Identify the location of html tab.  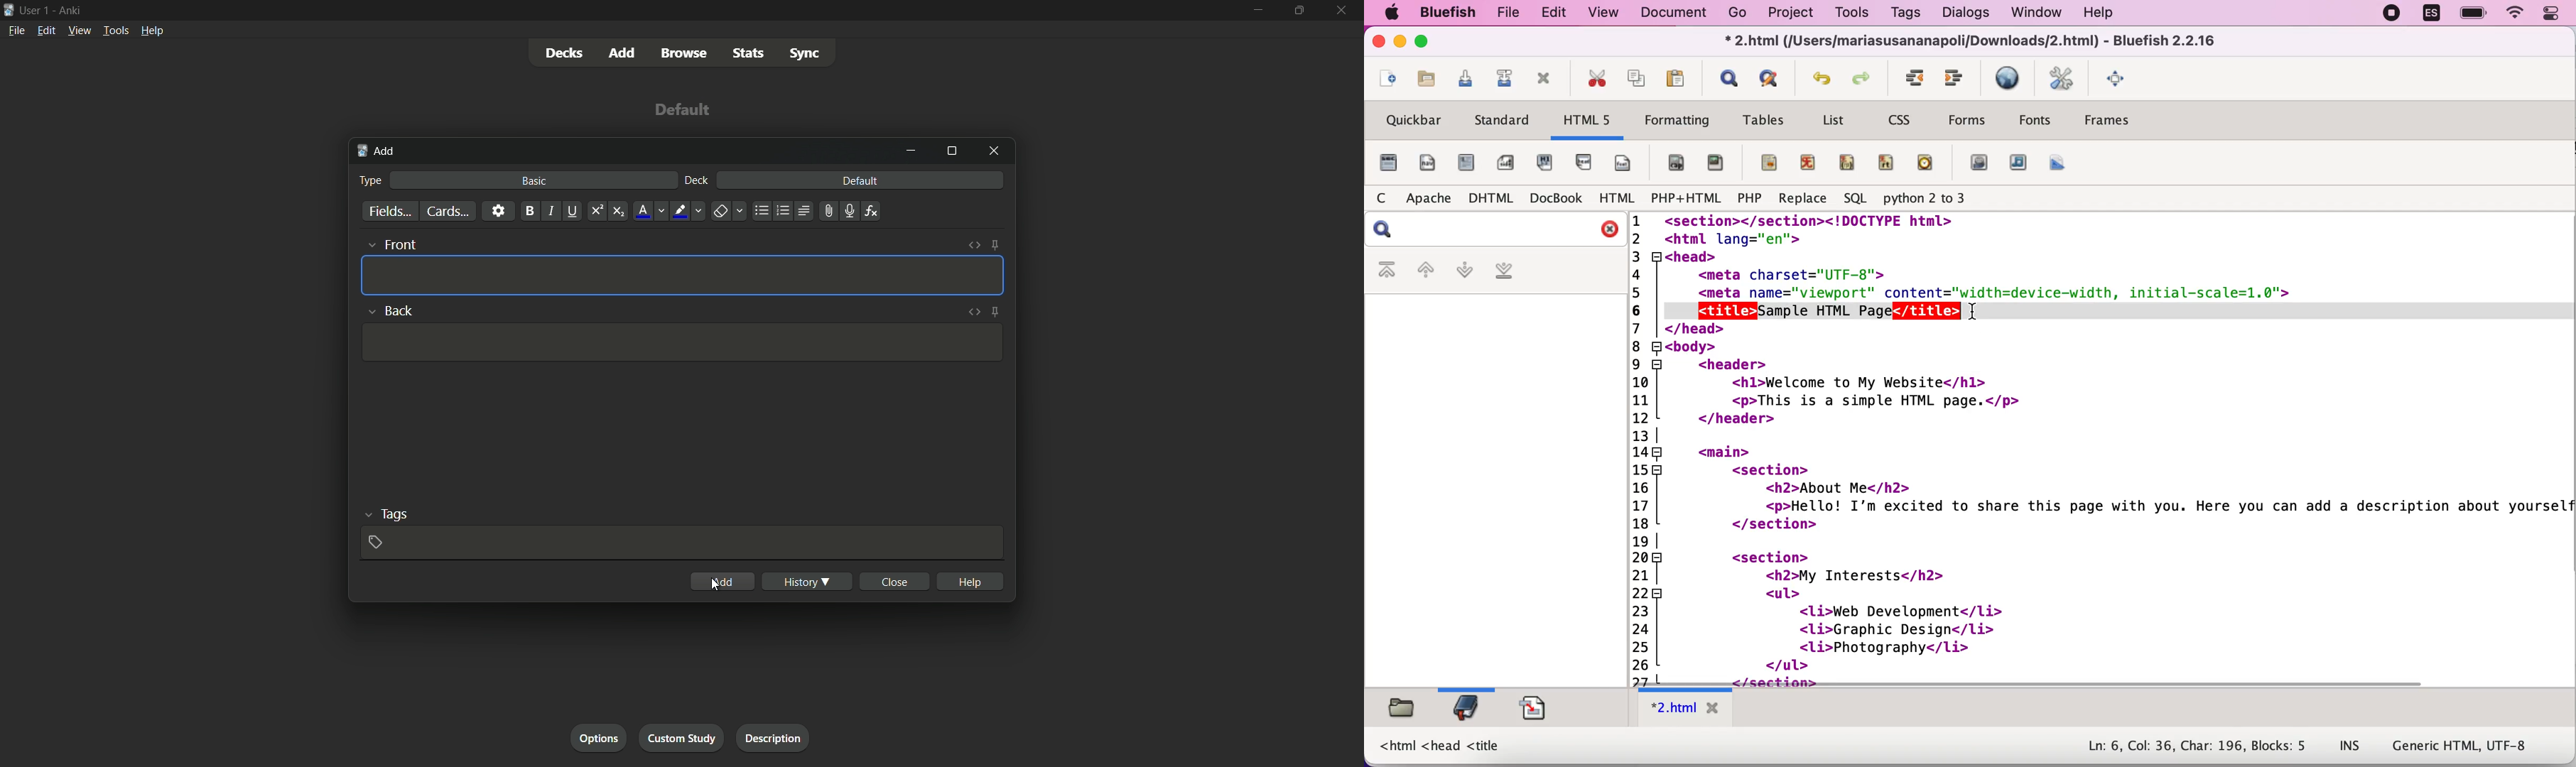
(1685, 709).